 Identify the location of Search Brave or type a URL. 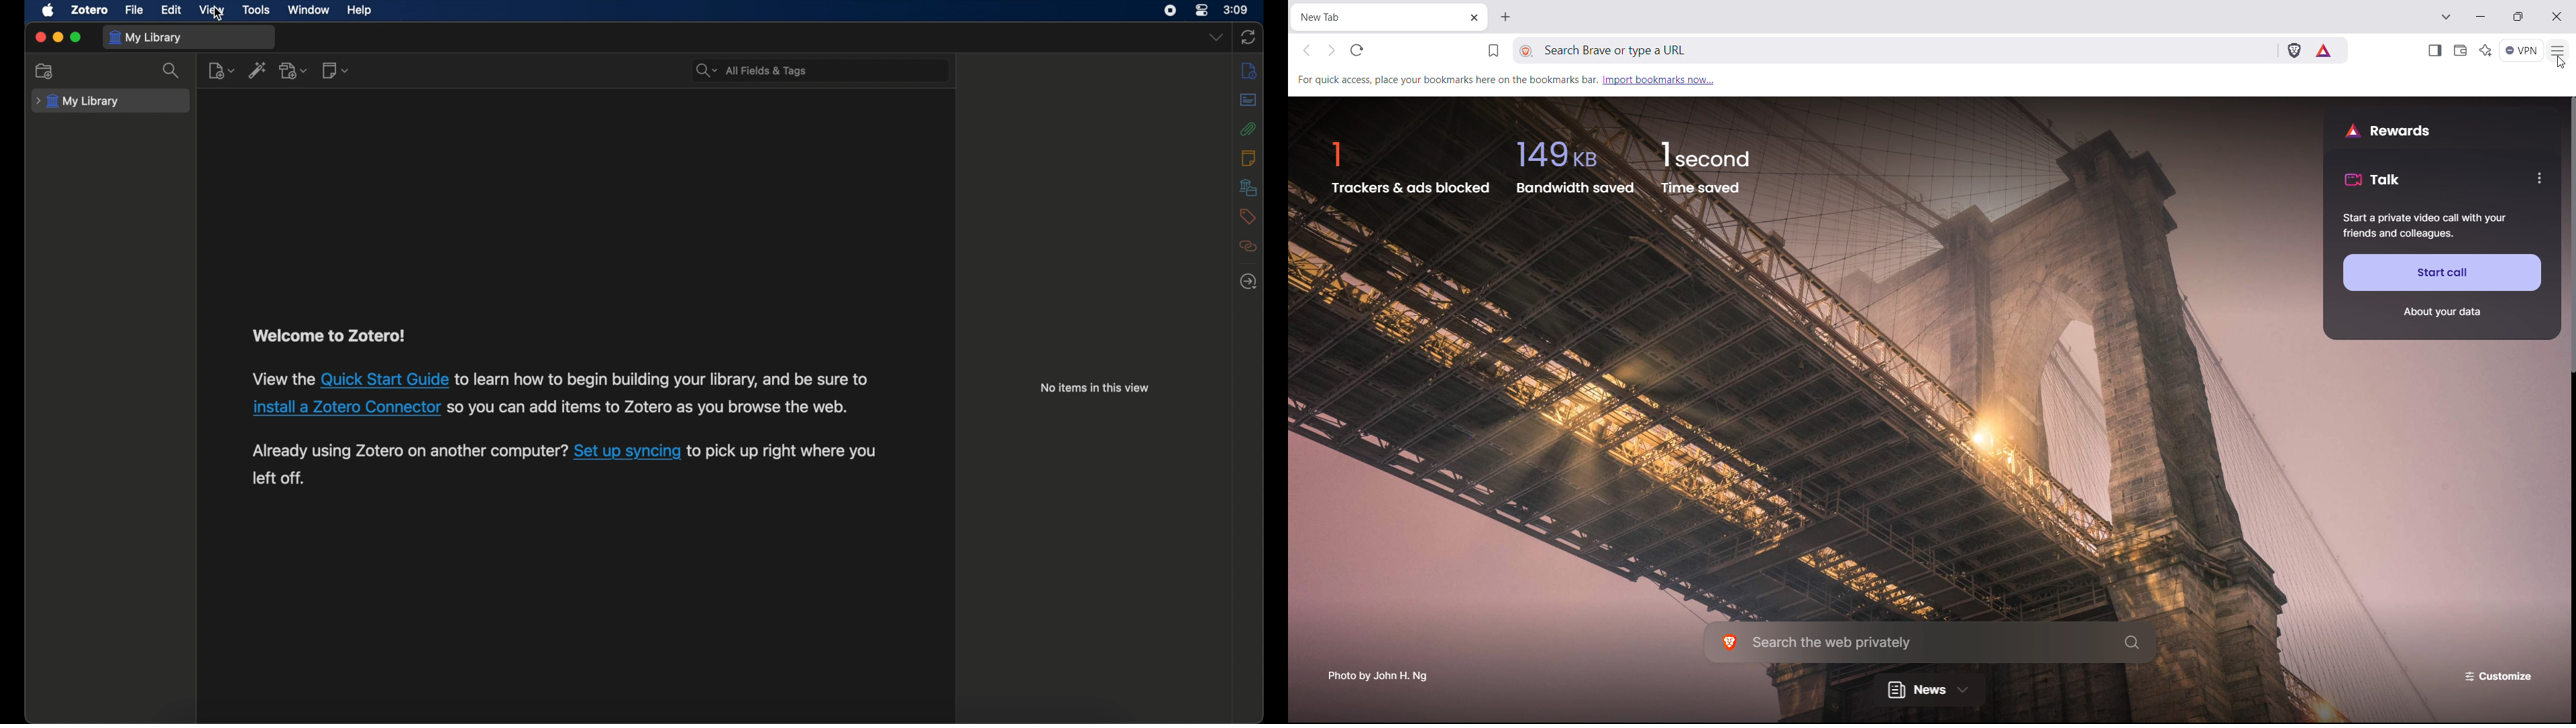
(1911, 51).